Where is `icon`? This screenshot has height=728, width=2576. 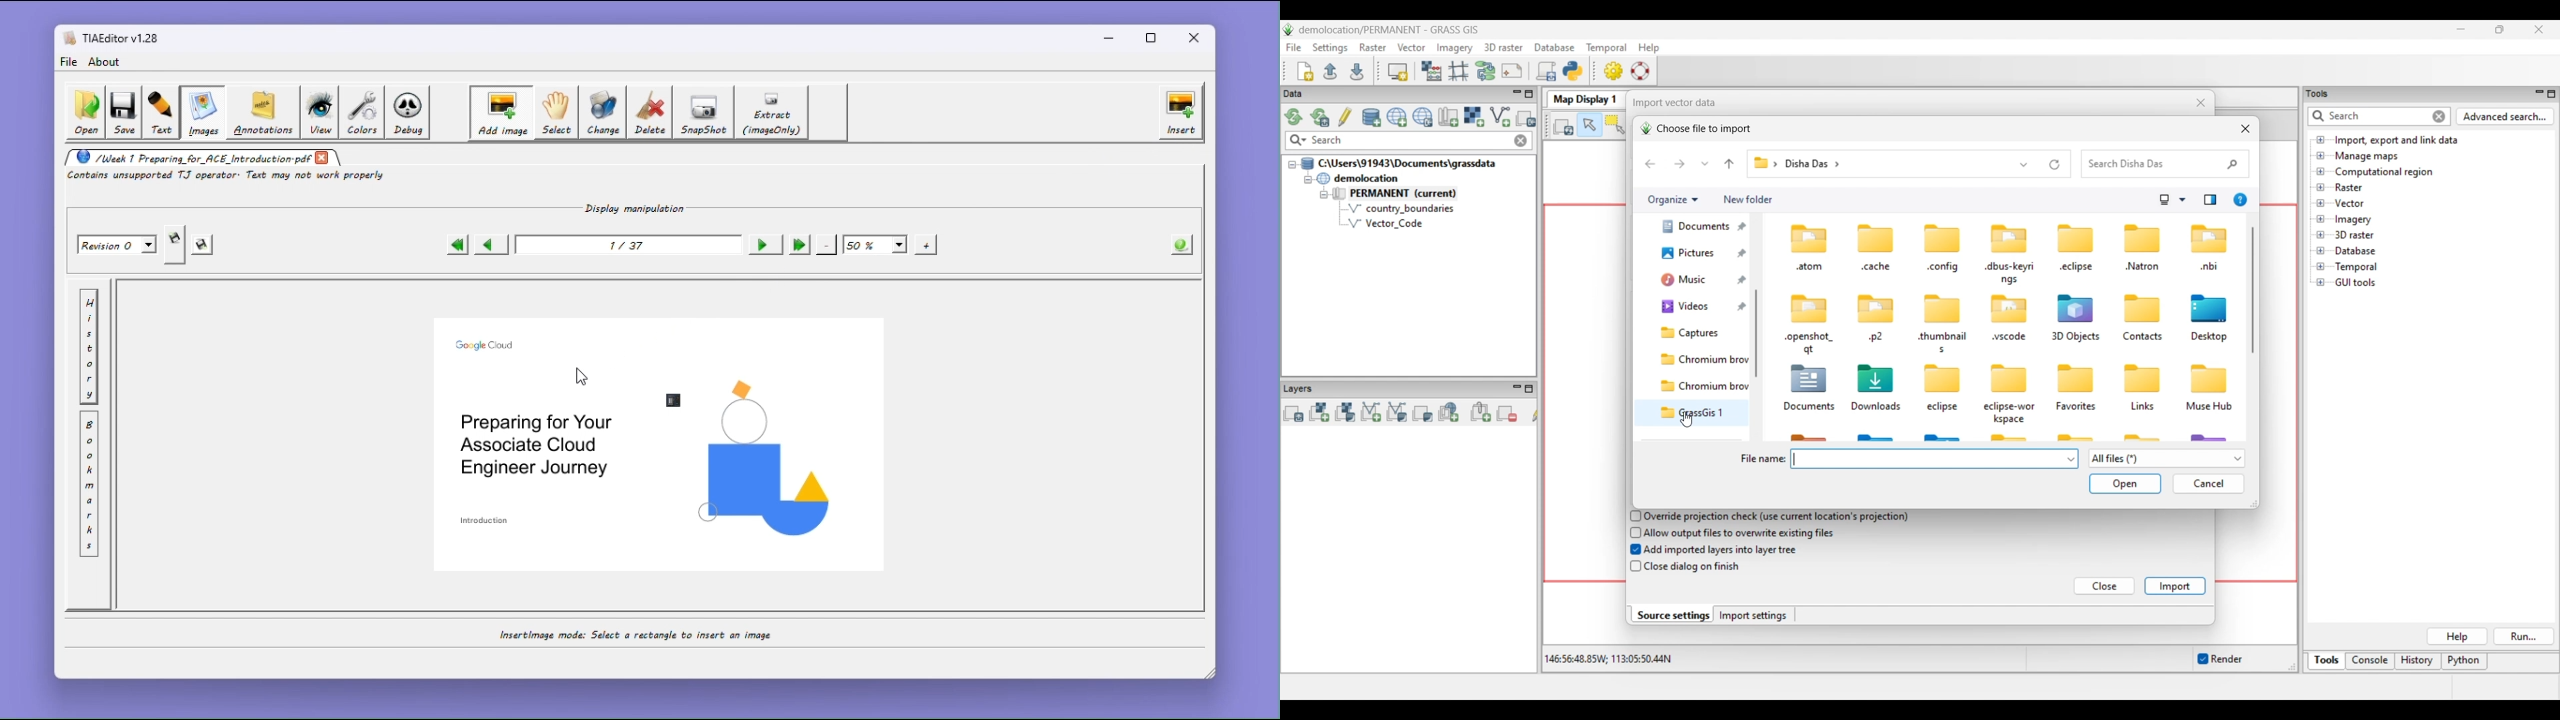 icon is located at coordinates (2075, 238).